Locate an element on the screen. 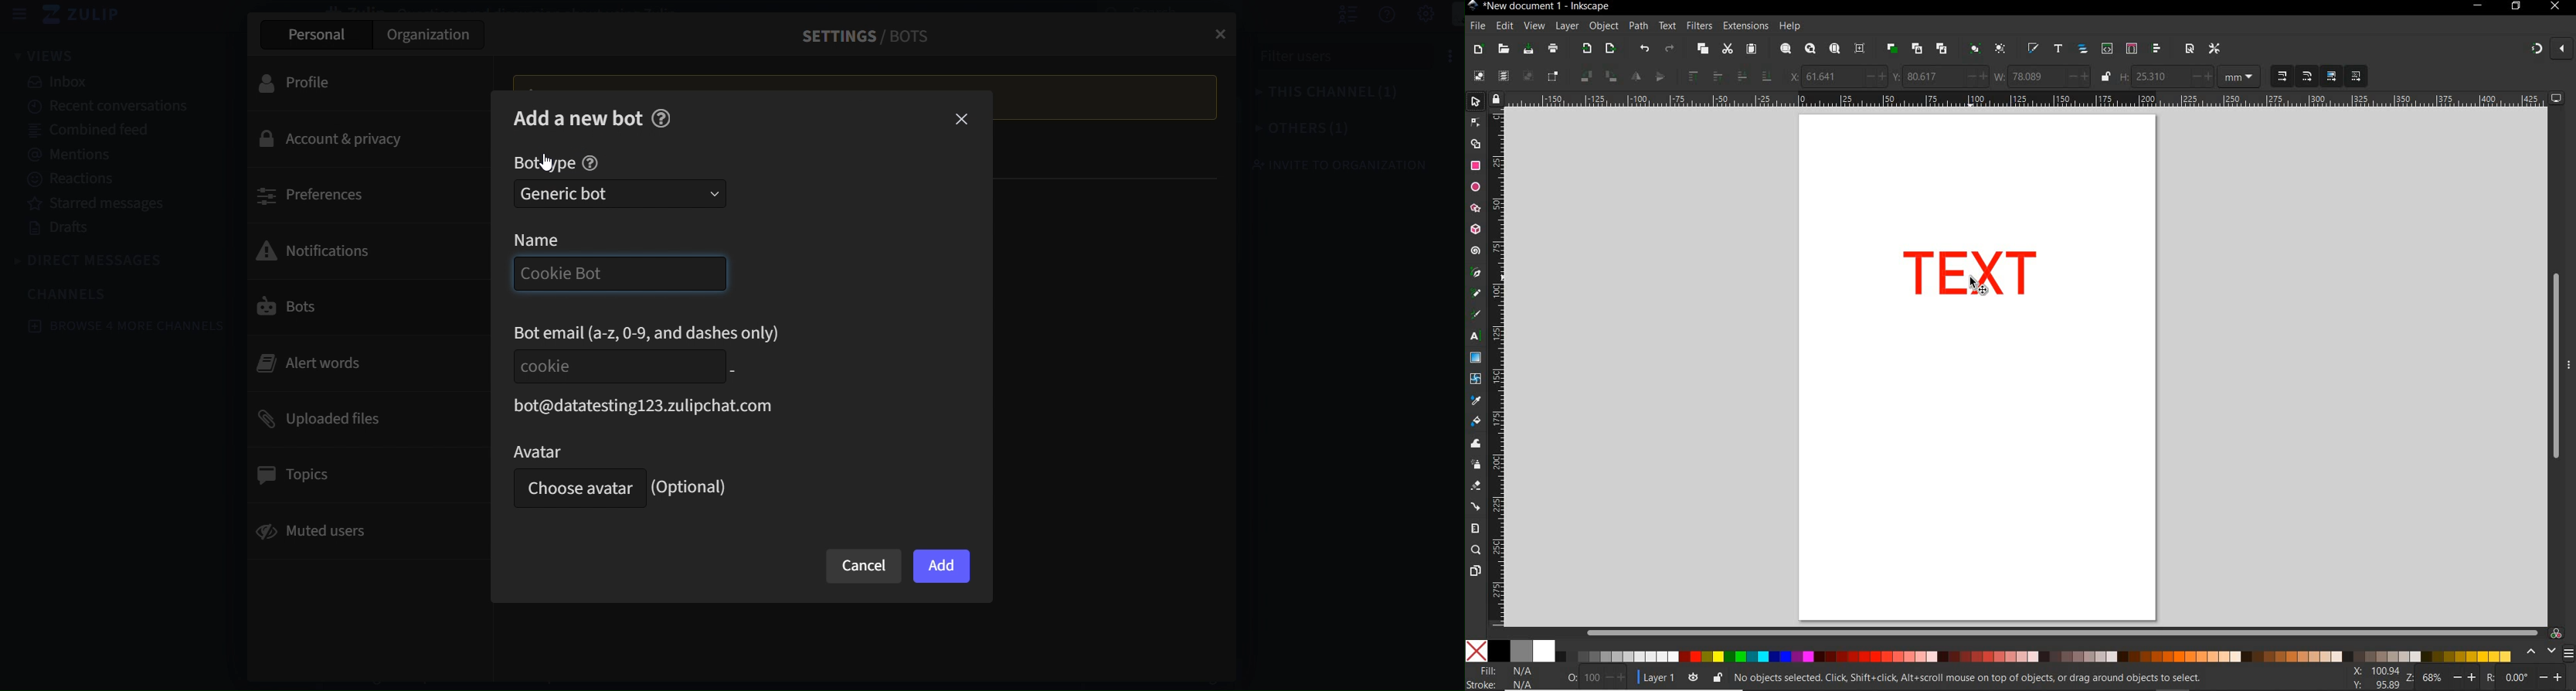 Image resolution: width=2576 pixels, height=700 pixels. lock/unlock current layer is located at coordinates (1717, 676).